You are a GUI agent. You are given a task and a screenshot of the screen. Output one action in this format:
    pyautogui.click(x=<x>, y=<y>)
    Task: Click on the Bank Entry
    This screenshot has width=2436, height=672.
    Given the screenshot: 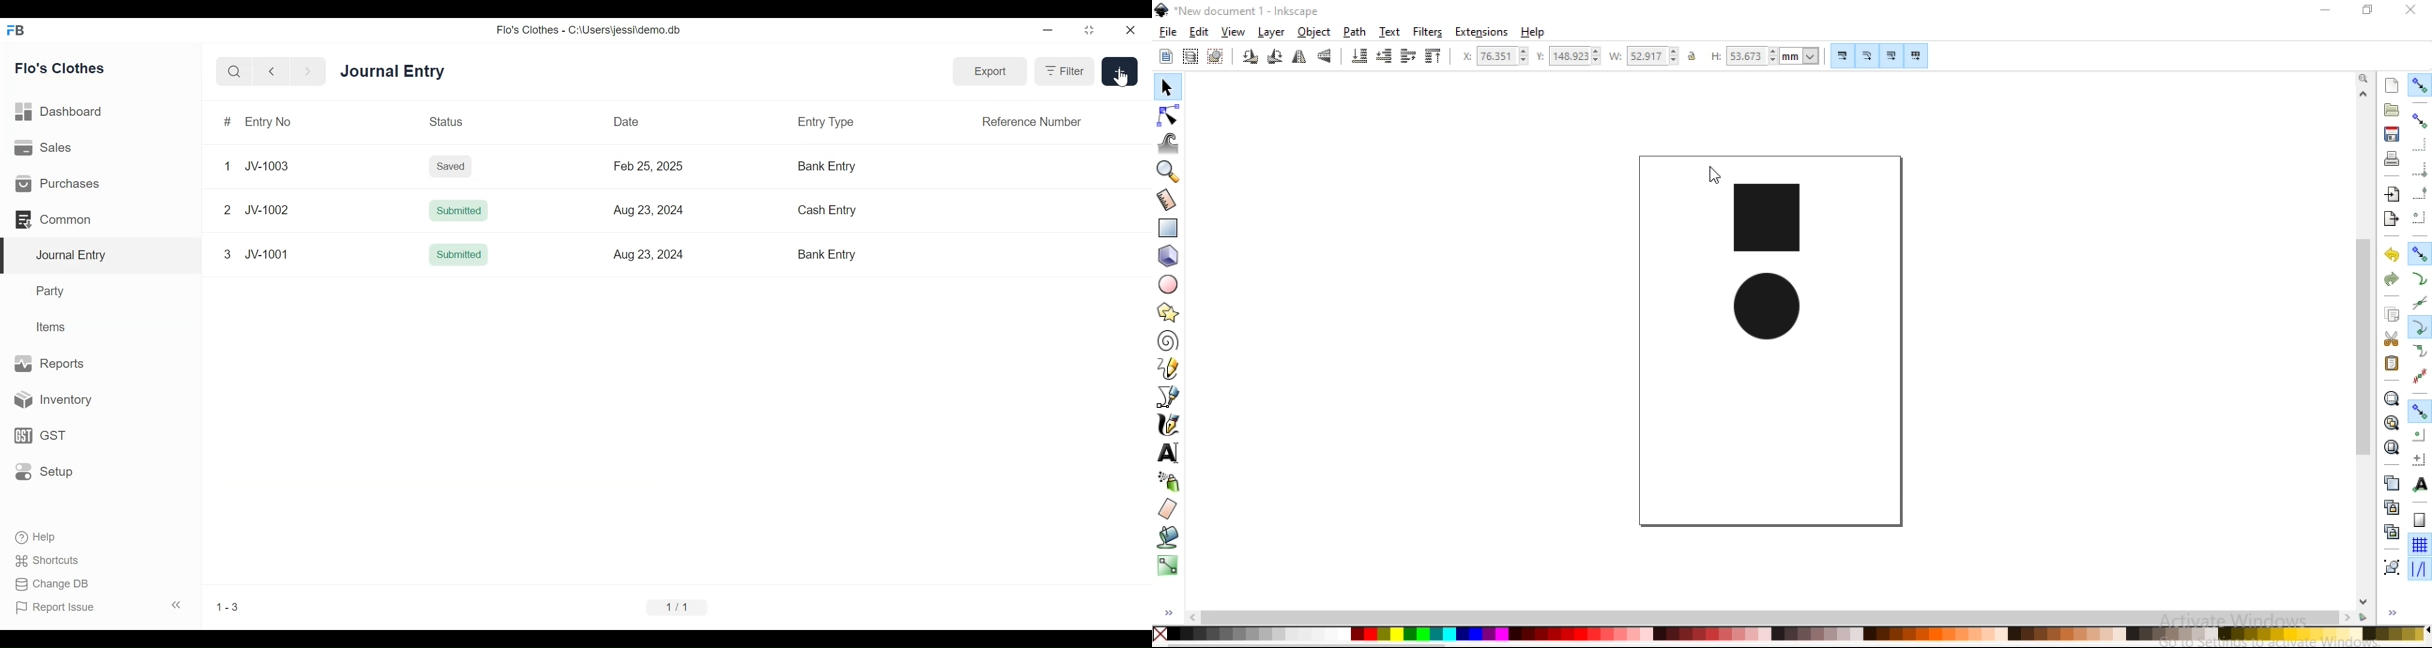 What is the action you would take?
    pyautogui.click(x=826, y=254)
    